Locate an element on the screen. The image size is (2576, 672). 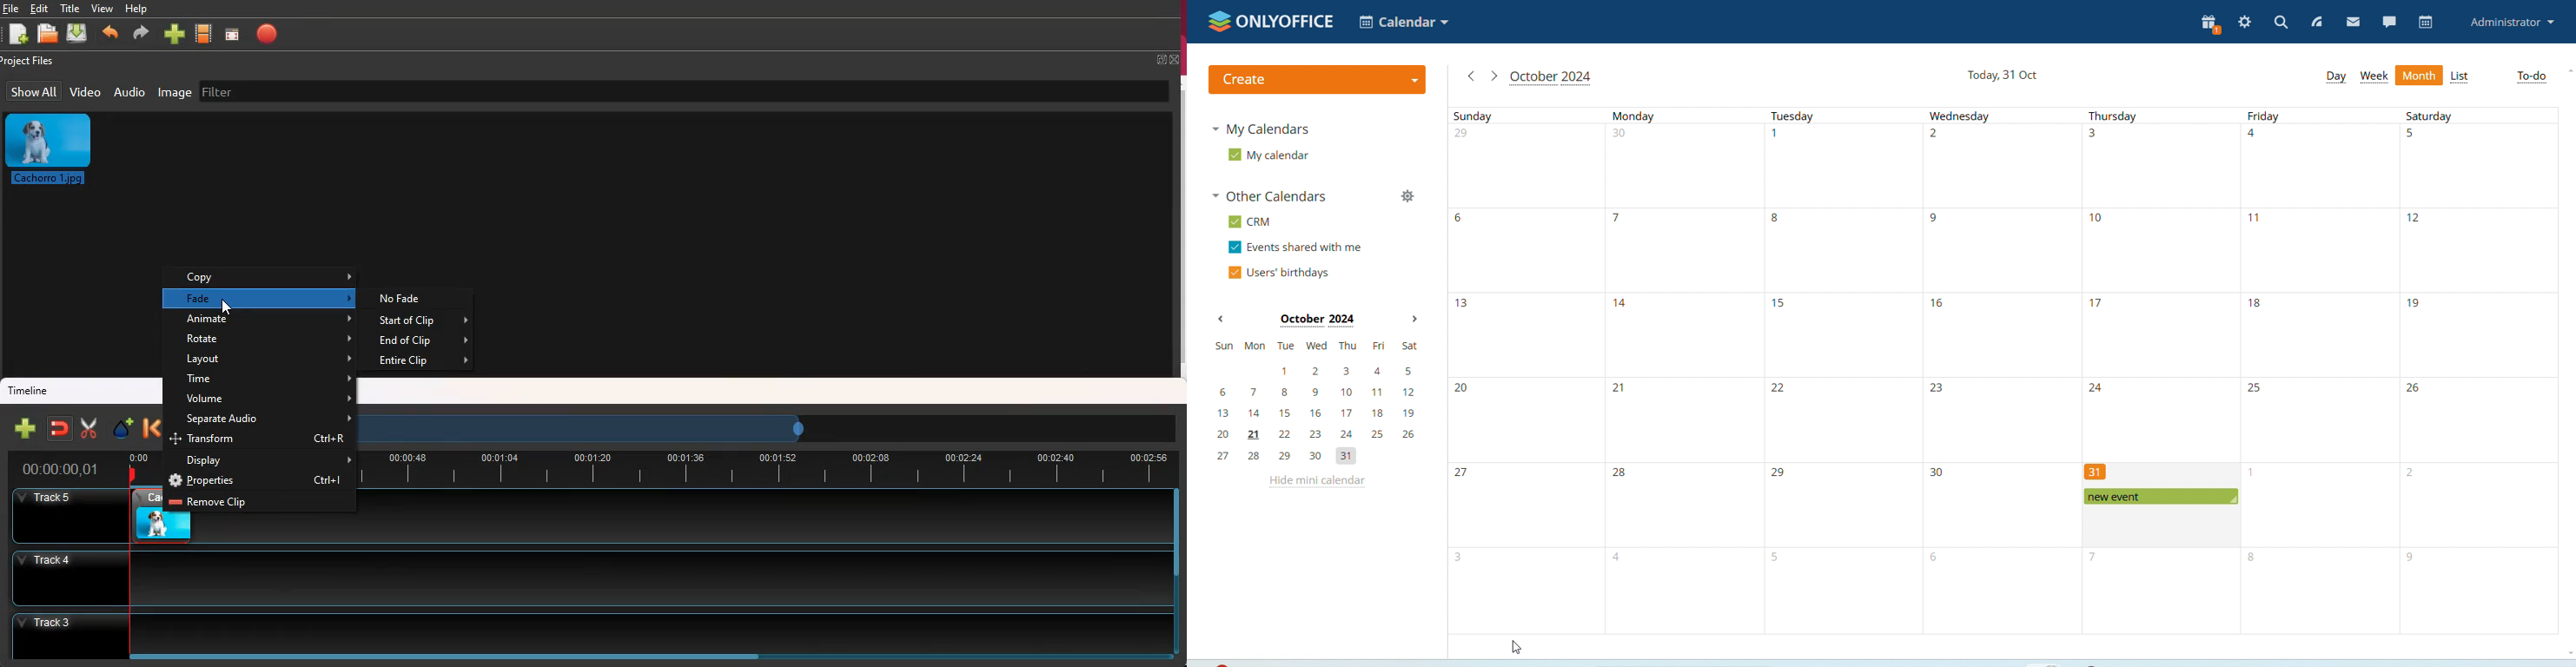
Thursday 7th november is located at coordinates (2162, 593).